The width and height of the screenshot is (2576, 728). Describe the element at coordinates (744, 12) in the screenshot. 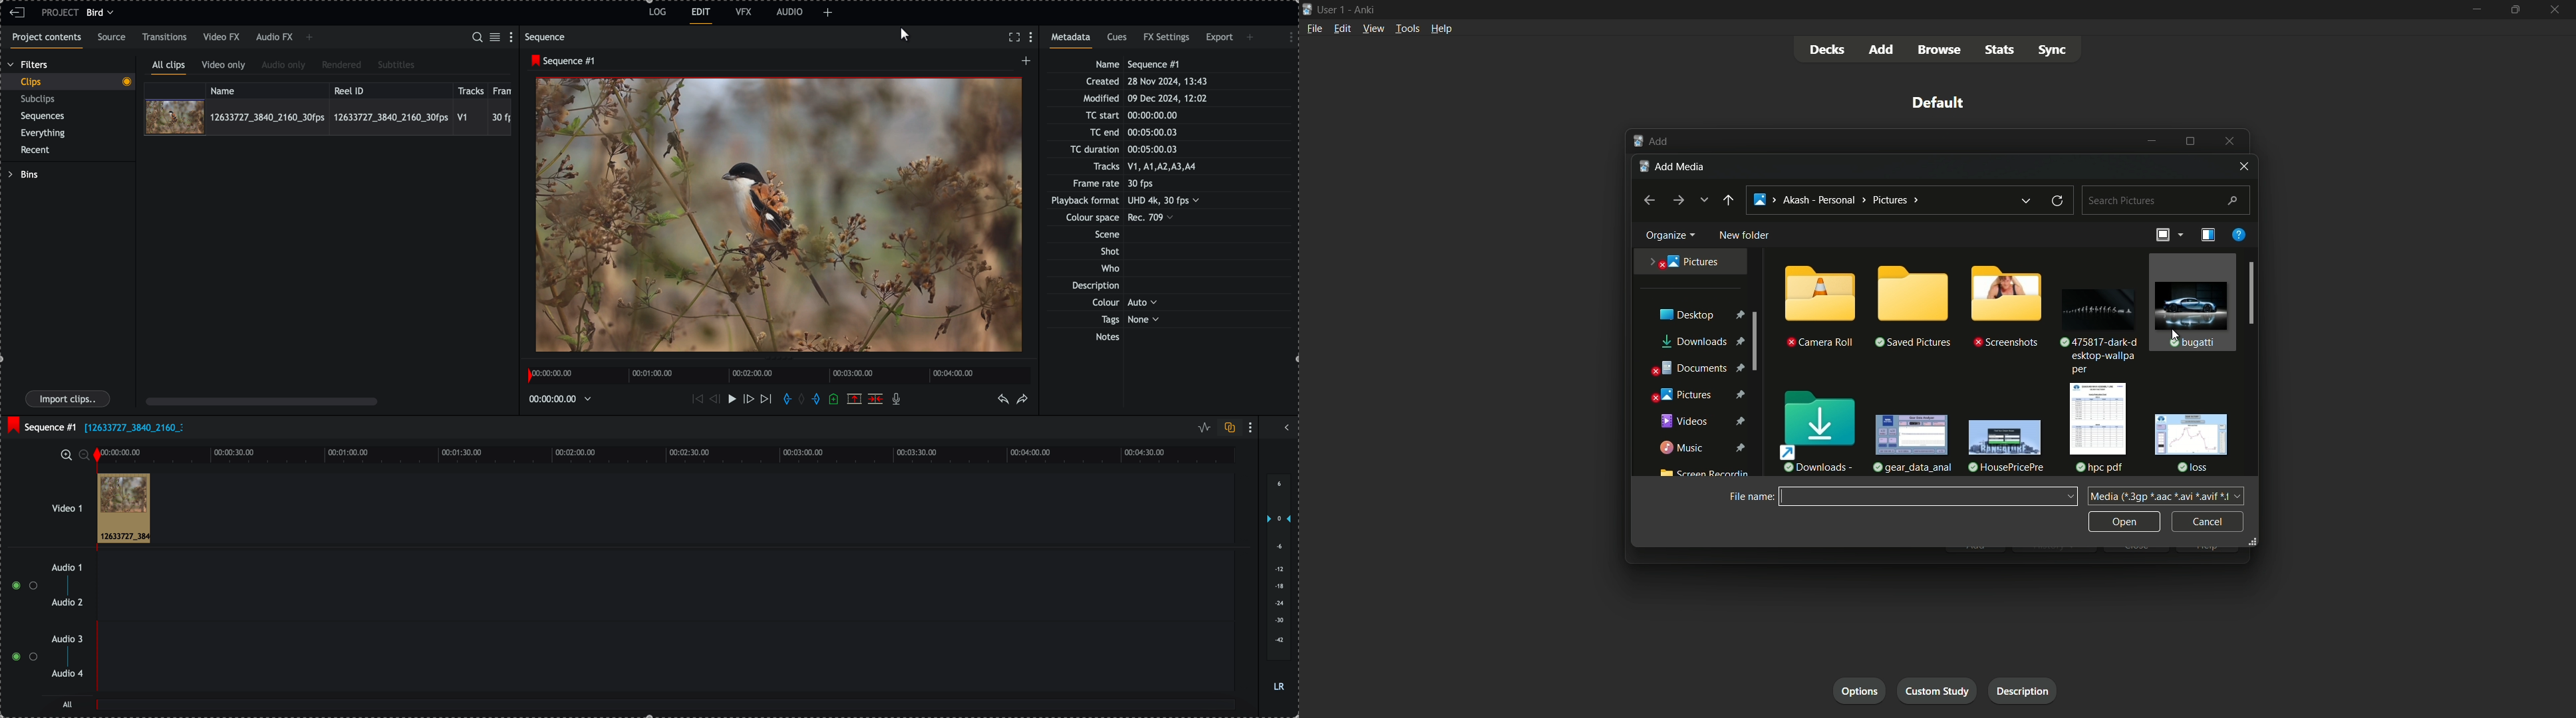

I see `VFX` at that location.